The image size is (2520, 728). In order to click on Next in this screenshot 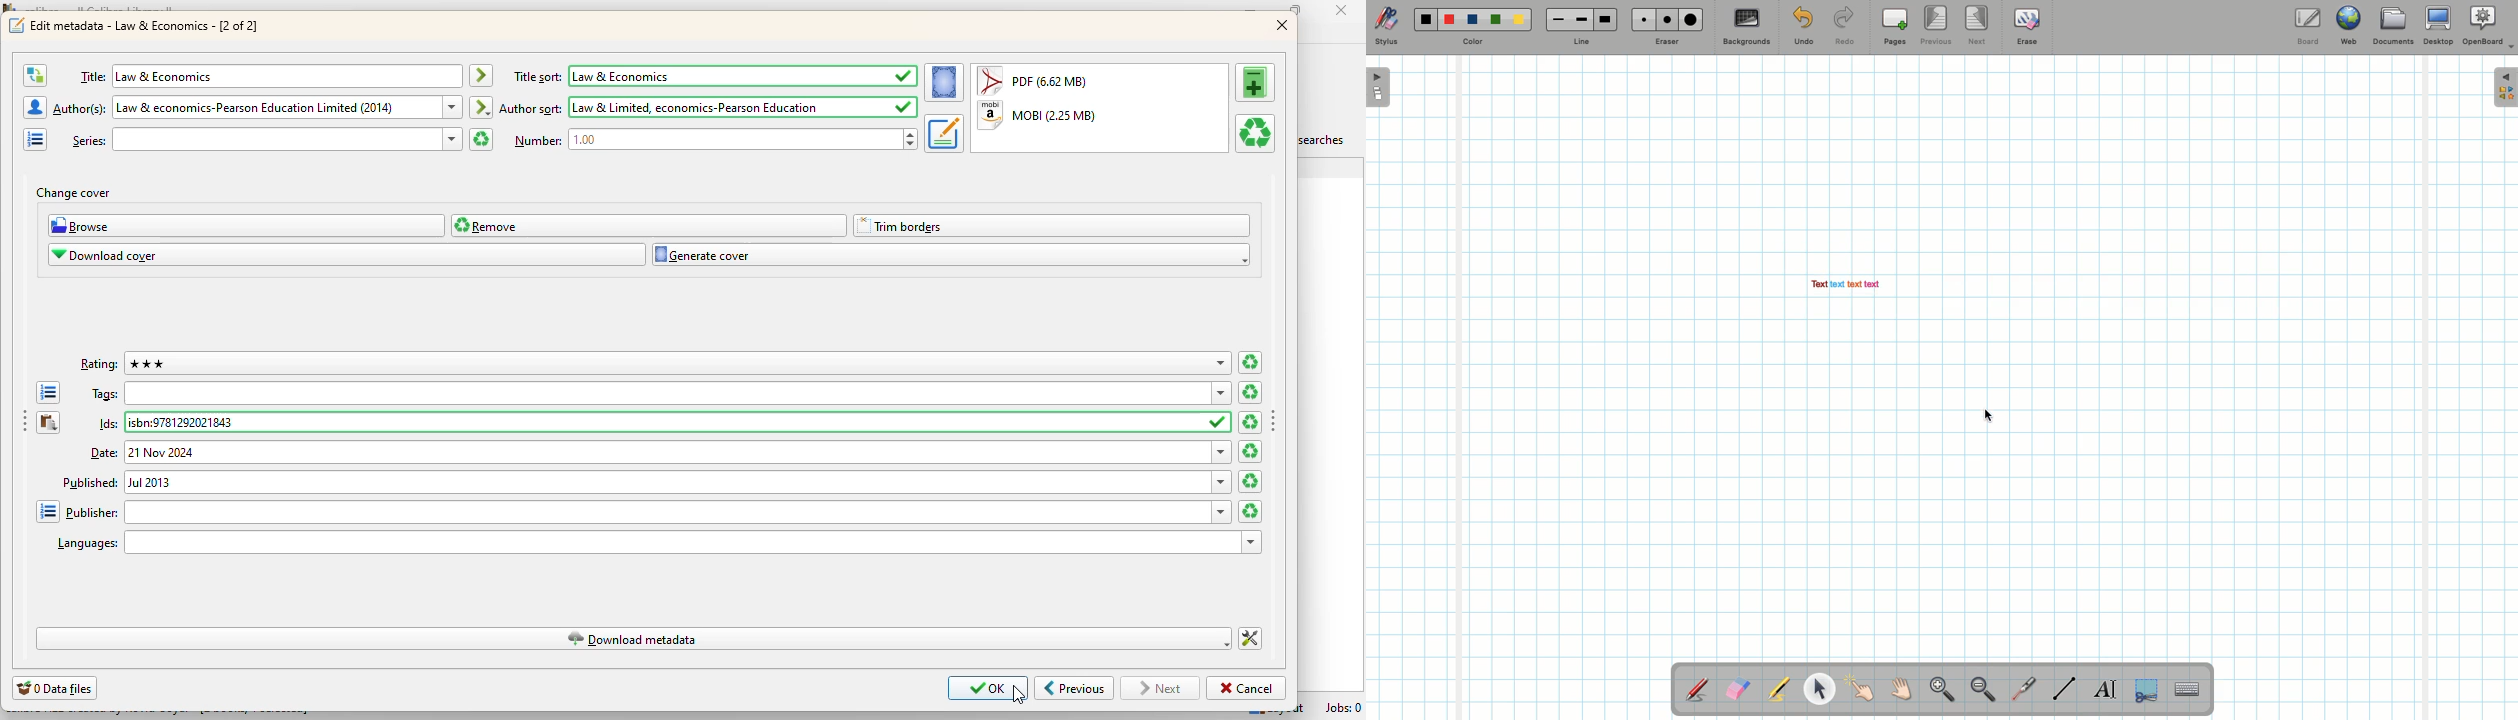, I will do `click(1978, 24)`.